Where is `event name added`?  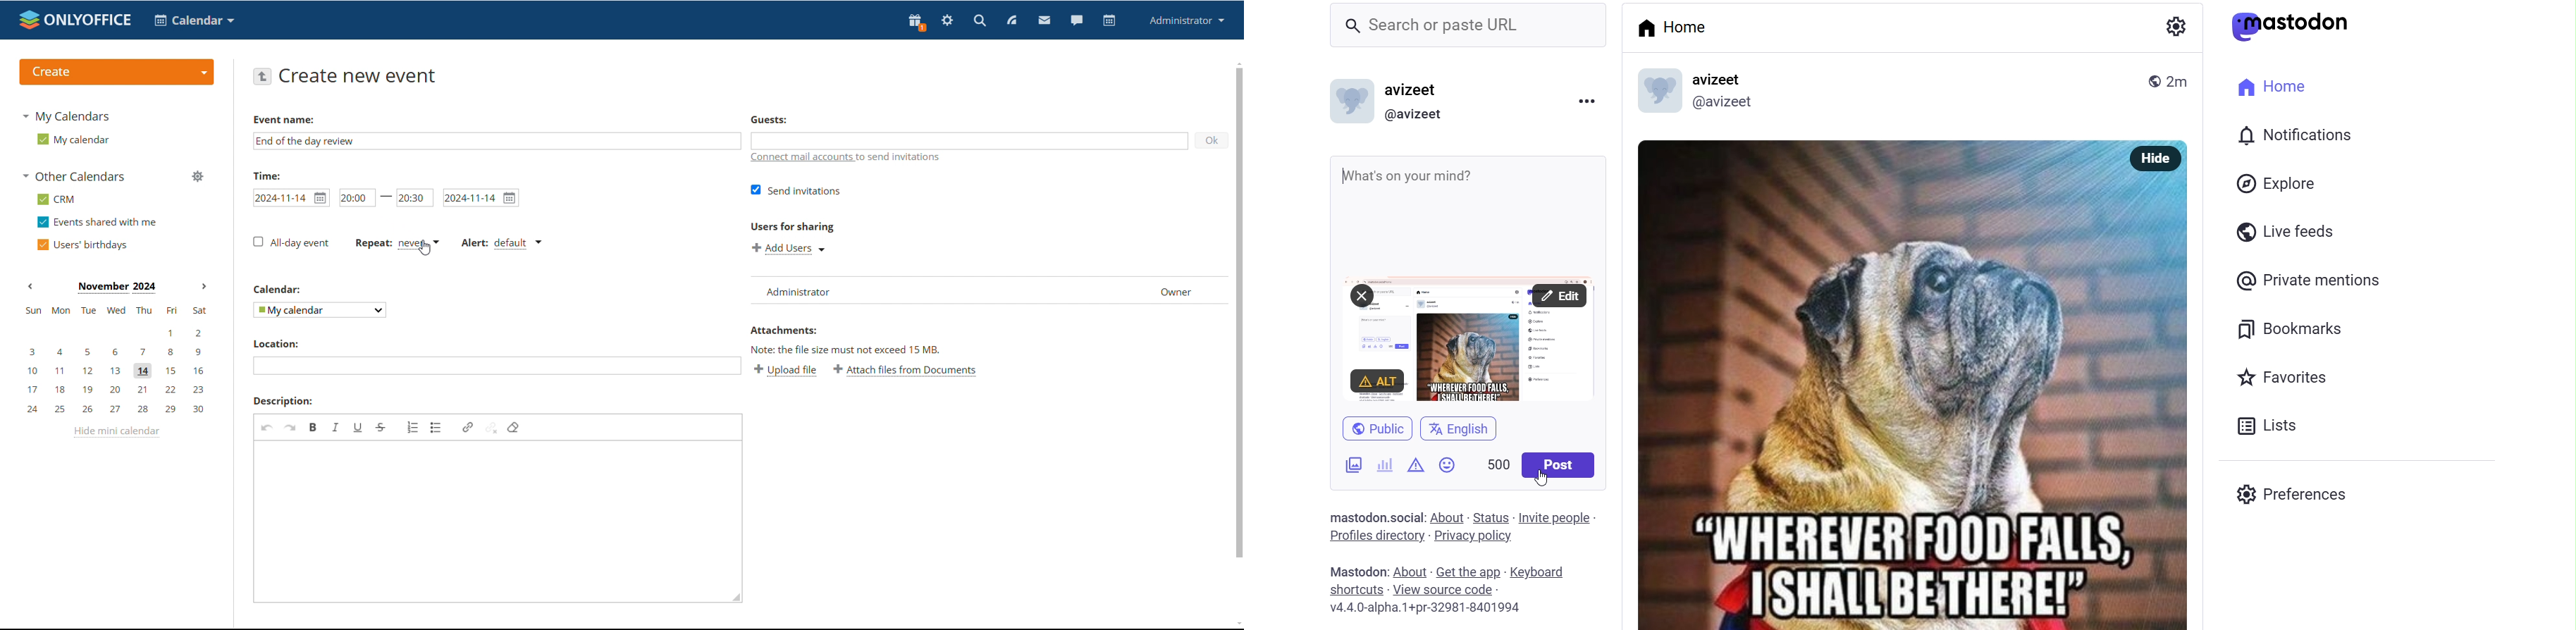 event name added is located at coordinates (306, 141).